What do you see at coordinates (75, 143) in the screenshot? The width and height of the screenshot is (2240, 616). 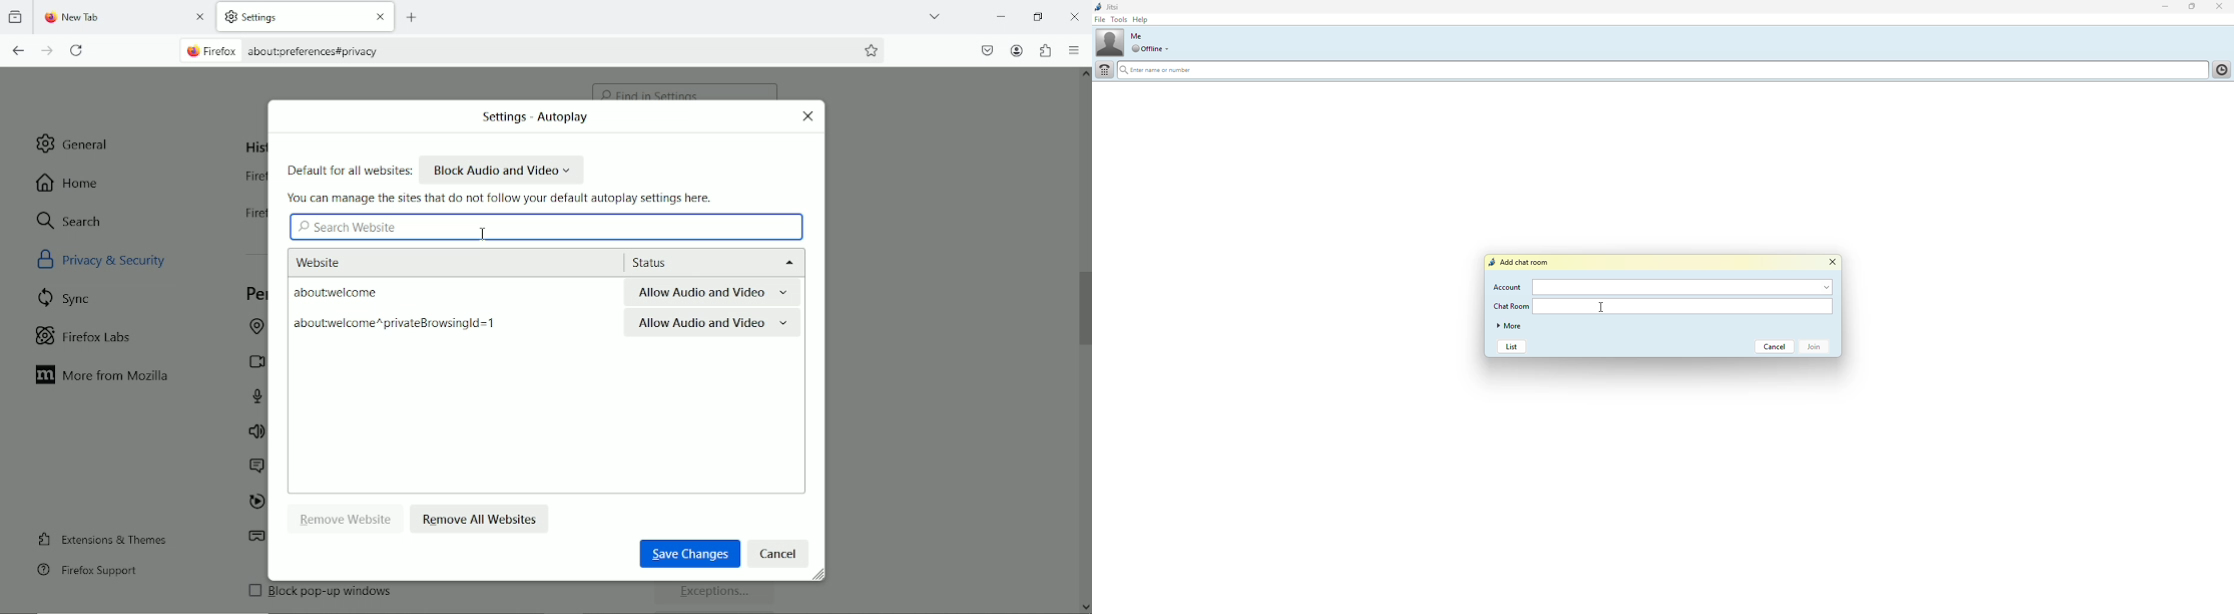 I see `general` at bounding box center [75, 143].